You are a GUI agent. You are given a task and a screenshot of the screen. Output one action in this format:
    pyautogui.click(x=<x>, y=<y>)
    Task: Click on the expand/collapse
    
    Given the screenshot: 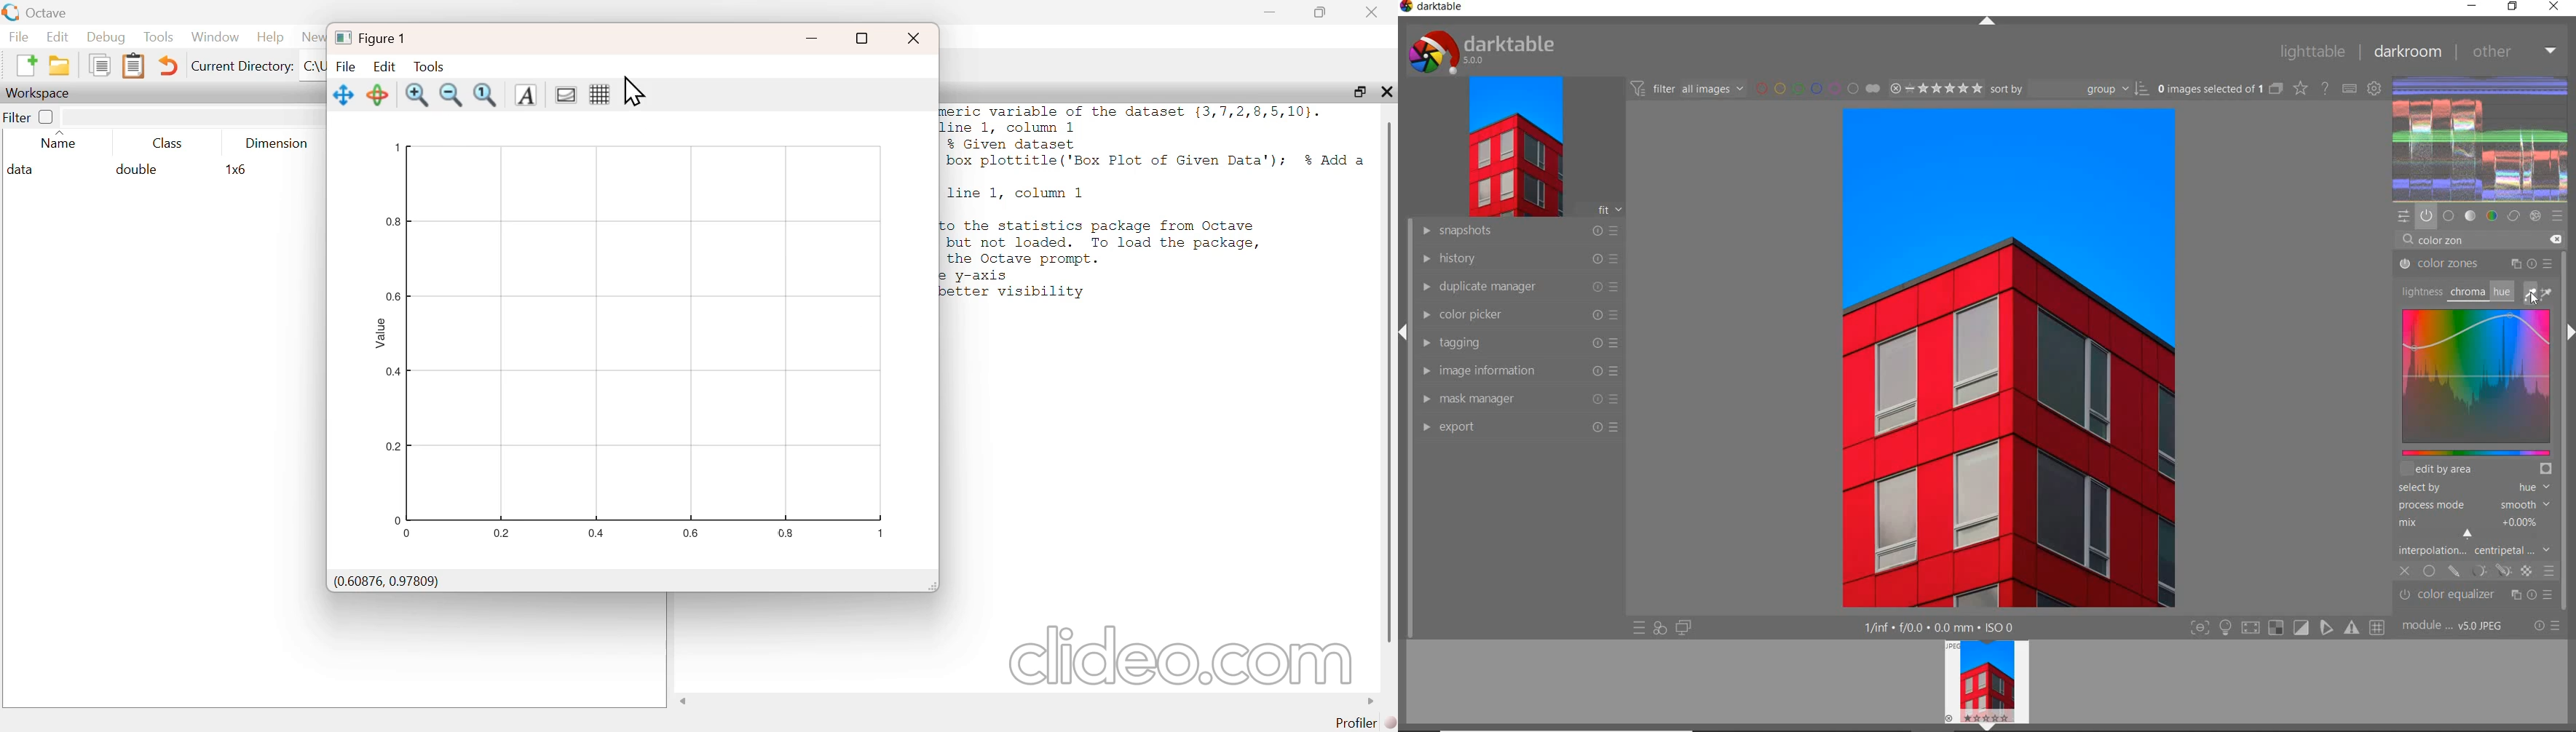 What is the action you would take?
    pyautogui.click(x=2570, y=330)
    